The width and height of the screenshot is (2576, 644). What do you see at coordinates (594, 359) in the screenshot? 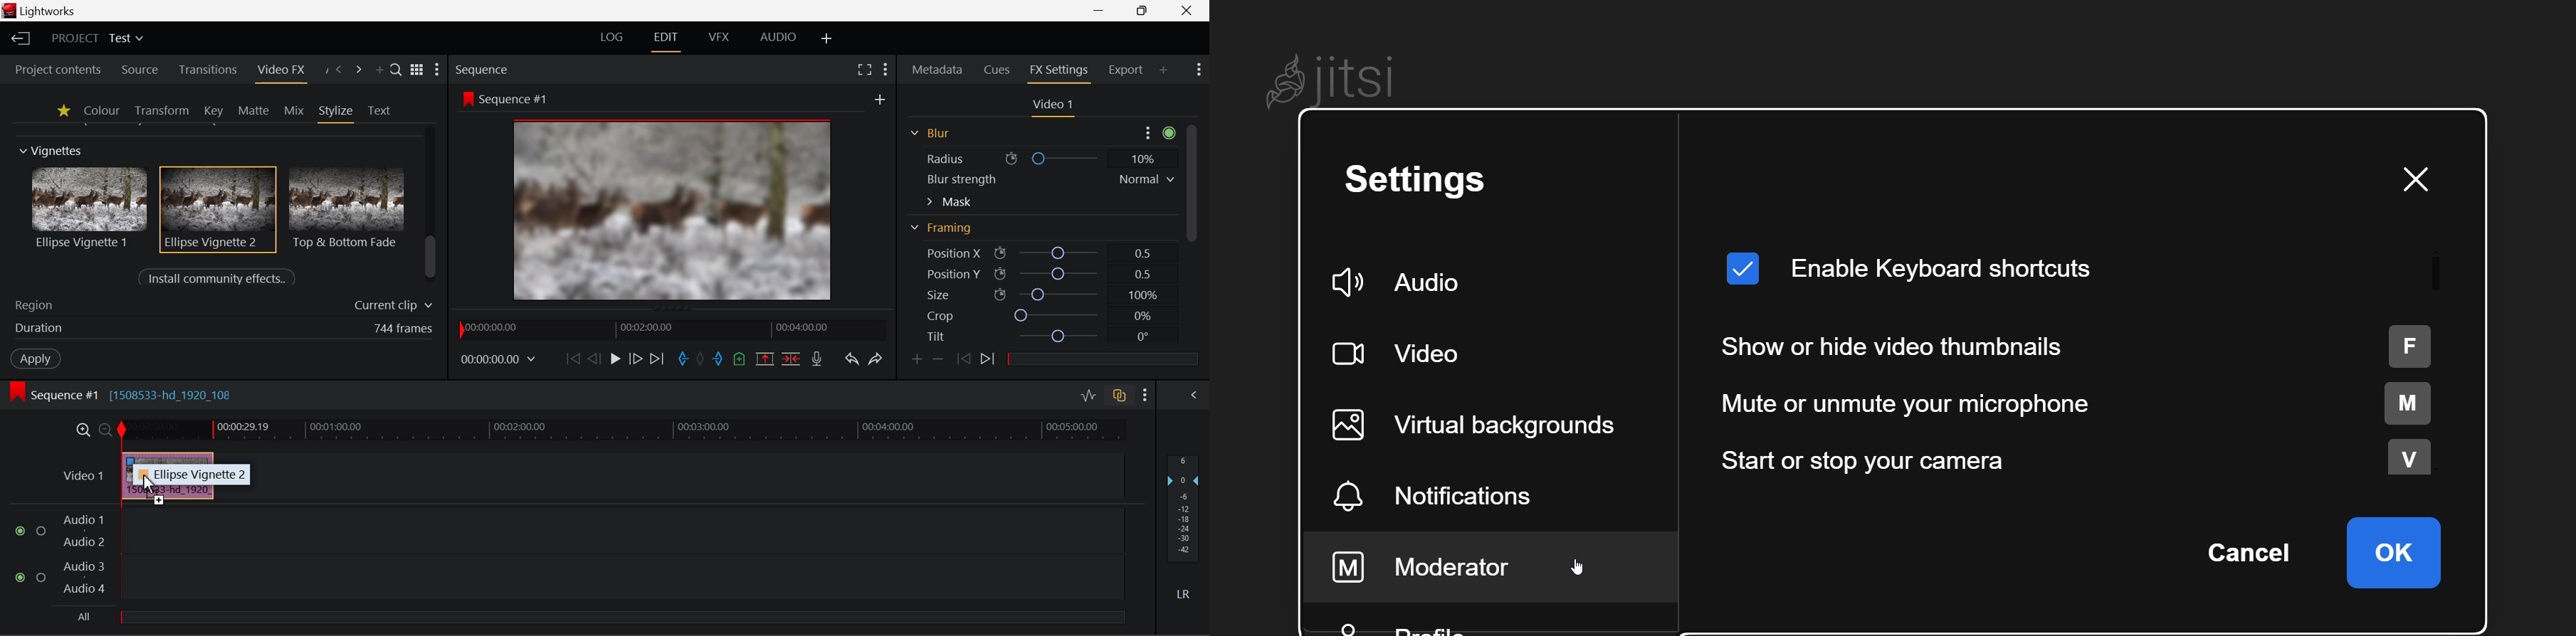
I see `Go Back` at bounding box center [594, 359].